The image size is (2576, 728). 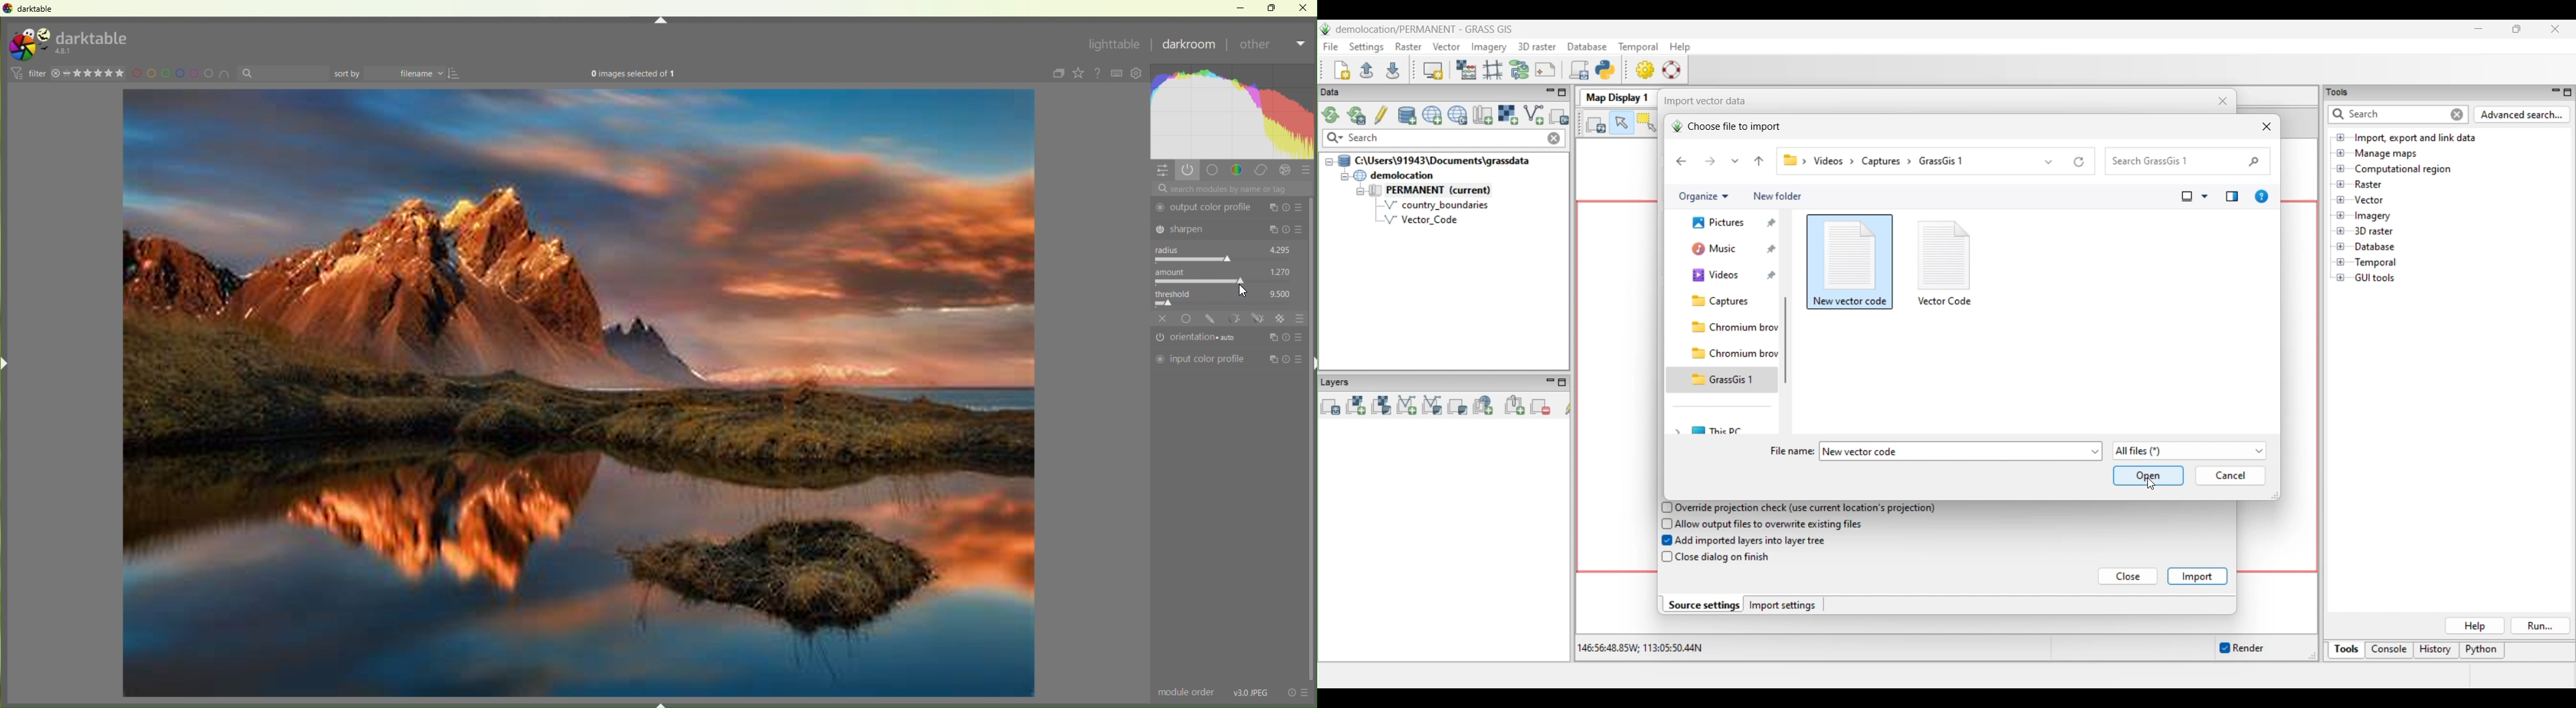 What do you see at coordinates (408, 74) in the screenshot?
I see `filename` at bounding box center [408, 74].